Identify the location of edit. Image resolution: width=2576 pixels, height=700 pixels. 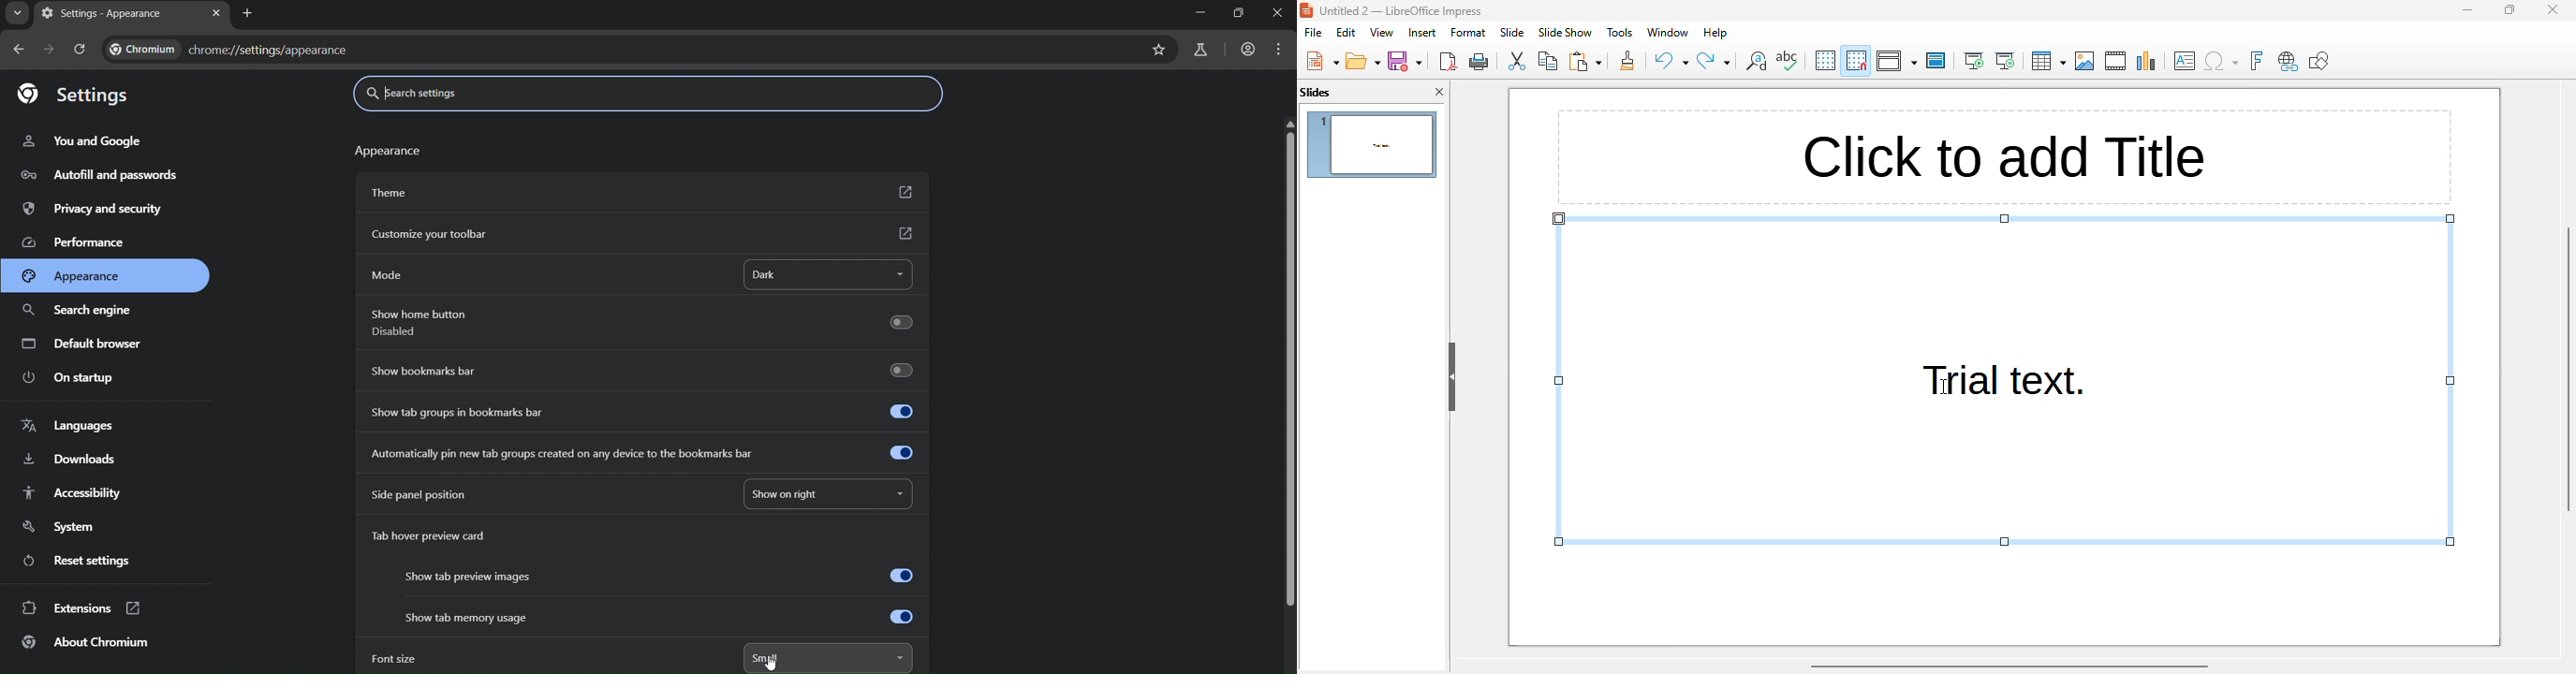
(1346, 33).